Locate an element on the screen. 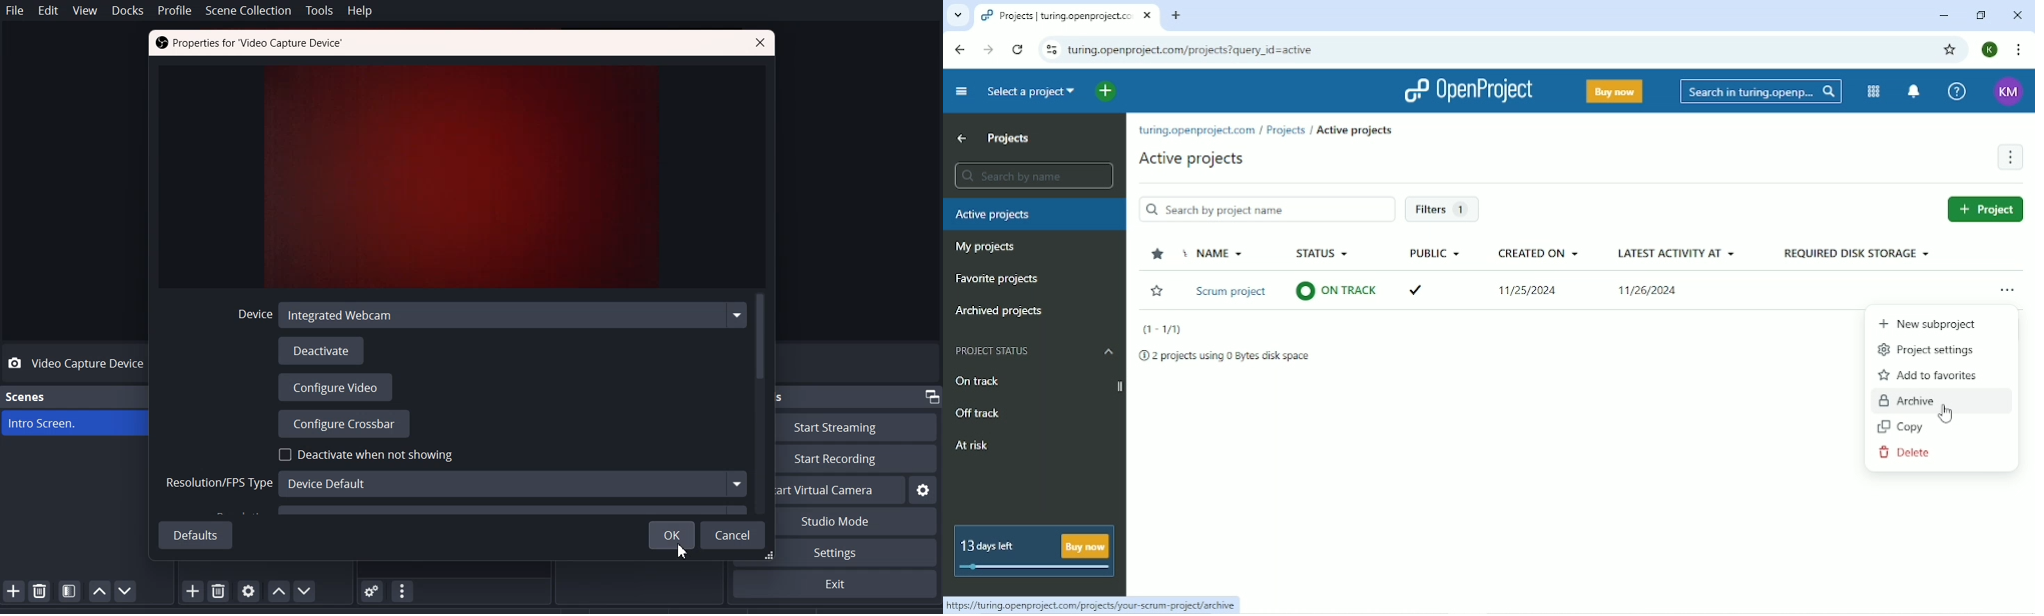  Cancel is located at coordinates (734, 535).